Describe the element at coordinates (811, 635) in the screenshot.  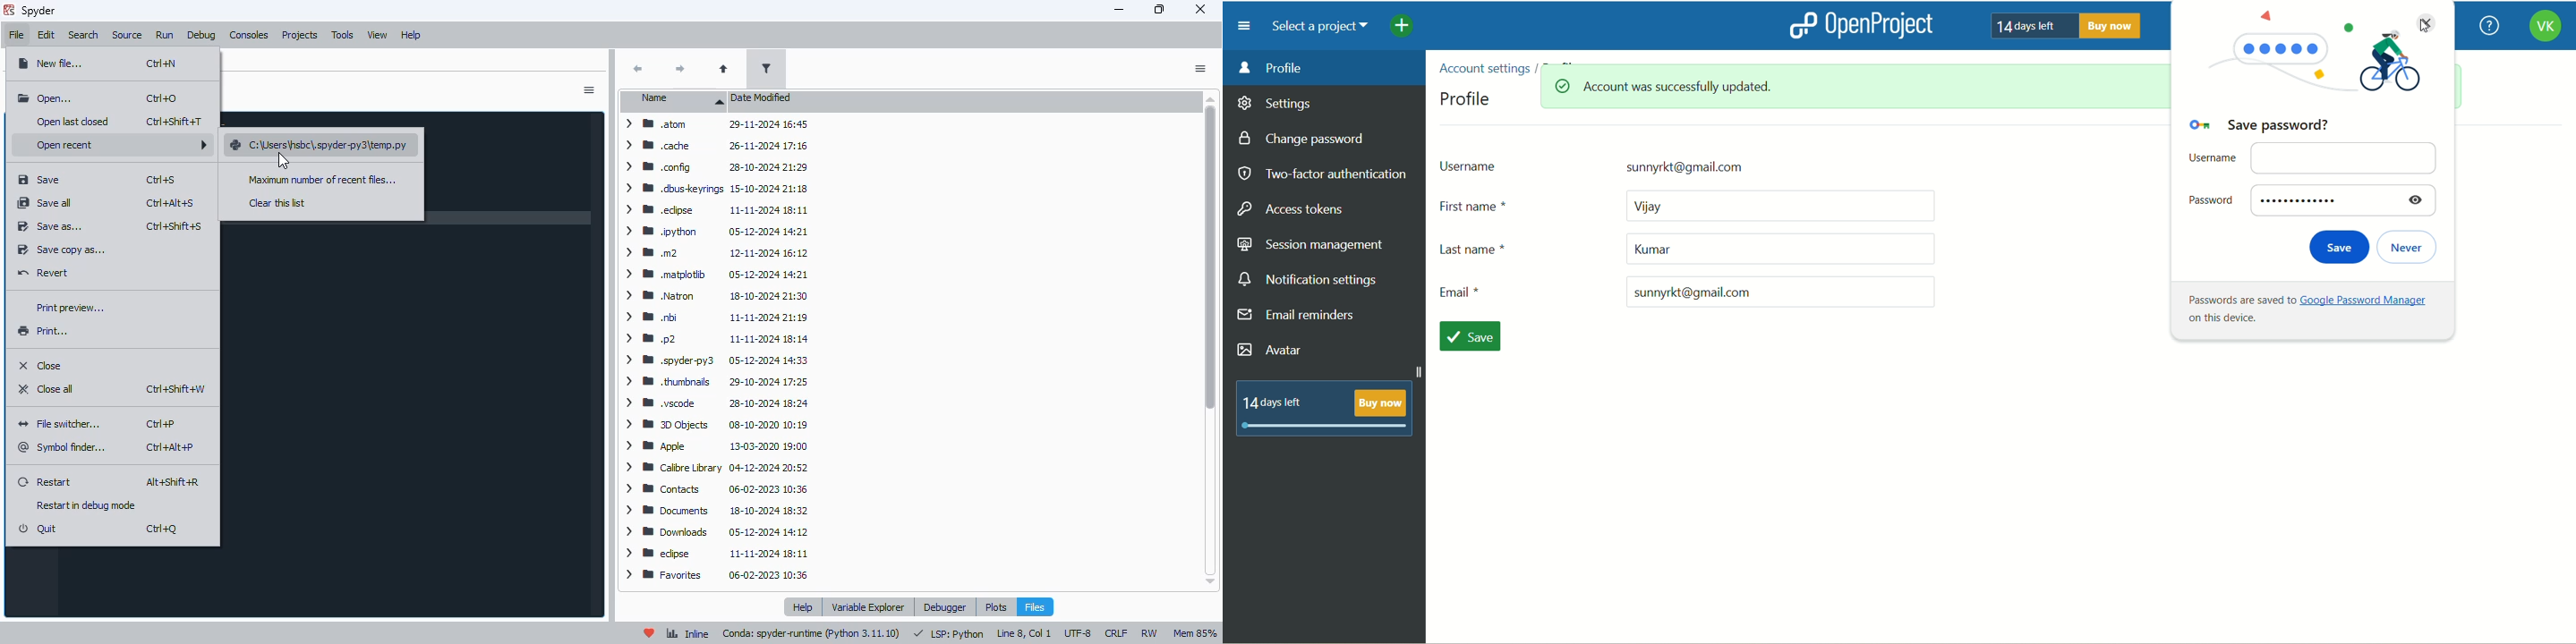
I see `conda: spyder-runtime (pyton 3. 11. 10)` at that location.